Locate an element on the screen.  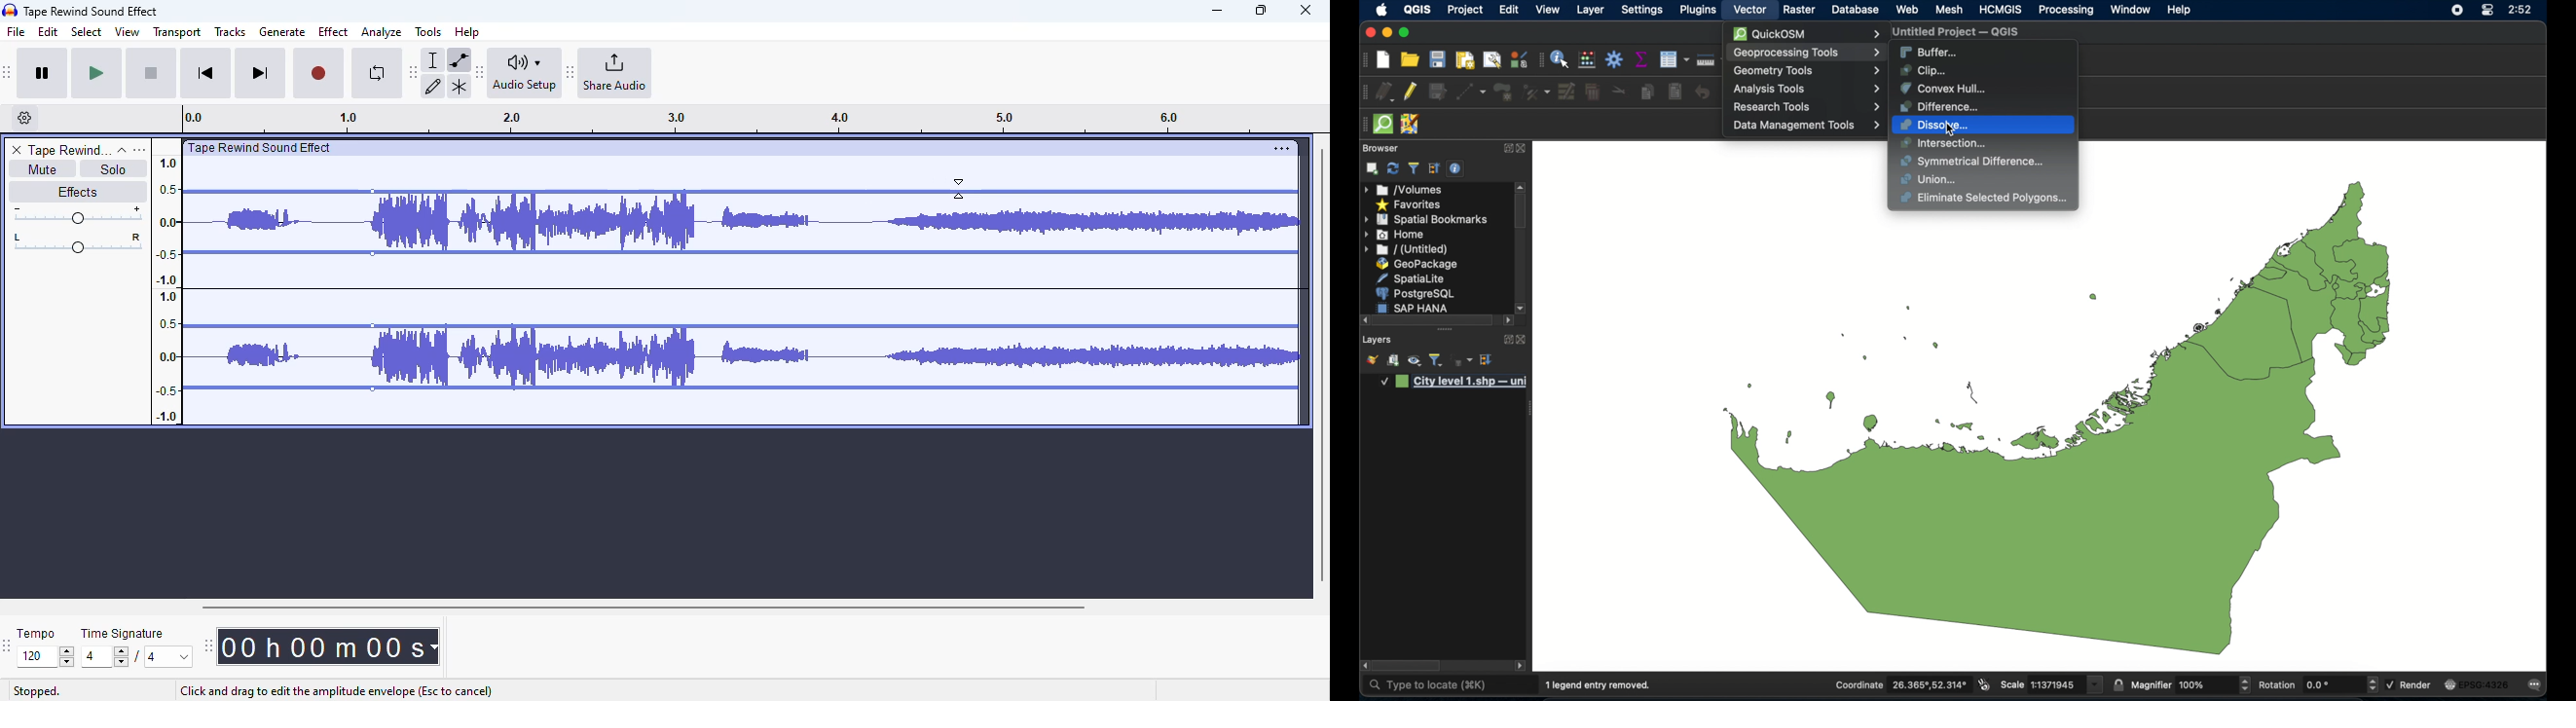
stopped is located at coordinates (37, 692).